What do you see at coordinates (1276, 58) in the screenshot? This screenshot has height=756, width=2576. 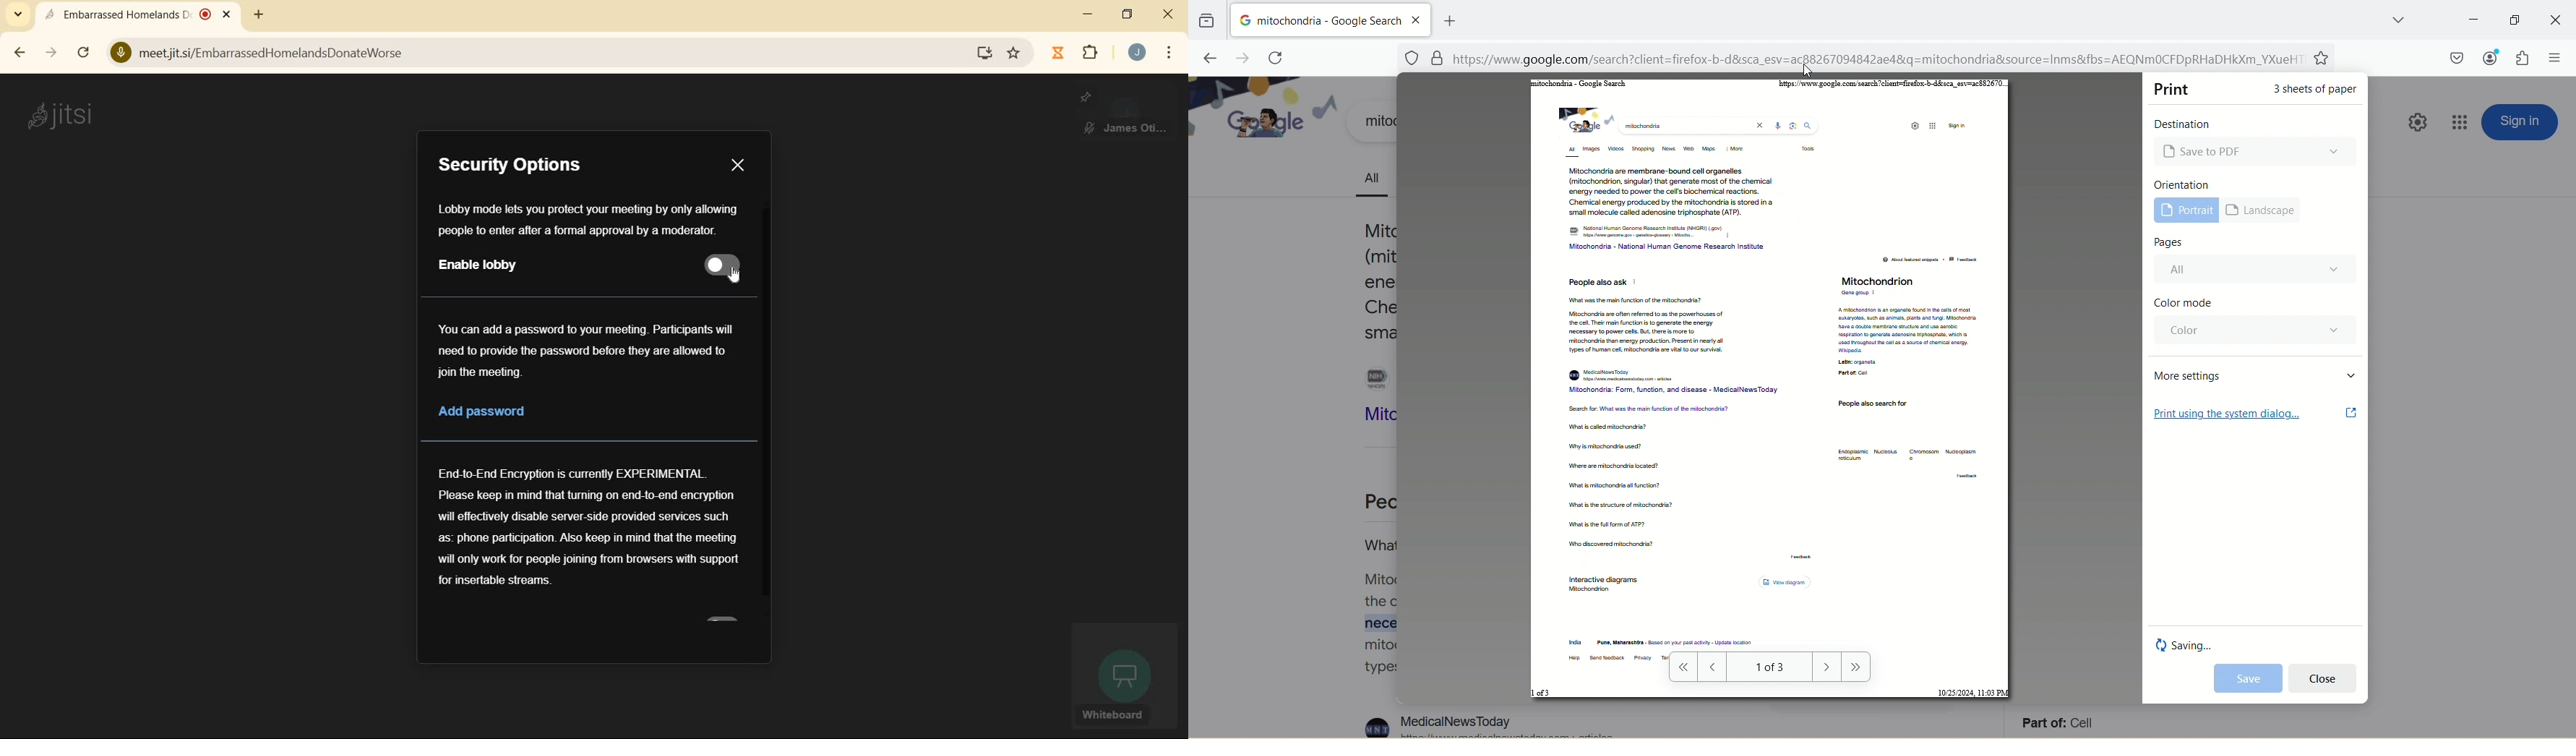 I see `reload current page` at bounding box center [1276, 58].